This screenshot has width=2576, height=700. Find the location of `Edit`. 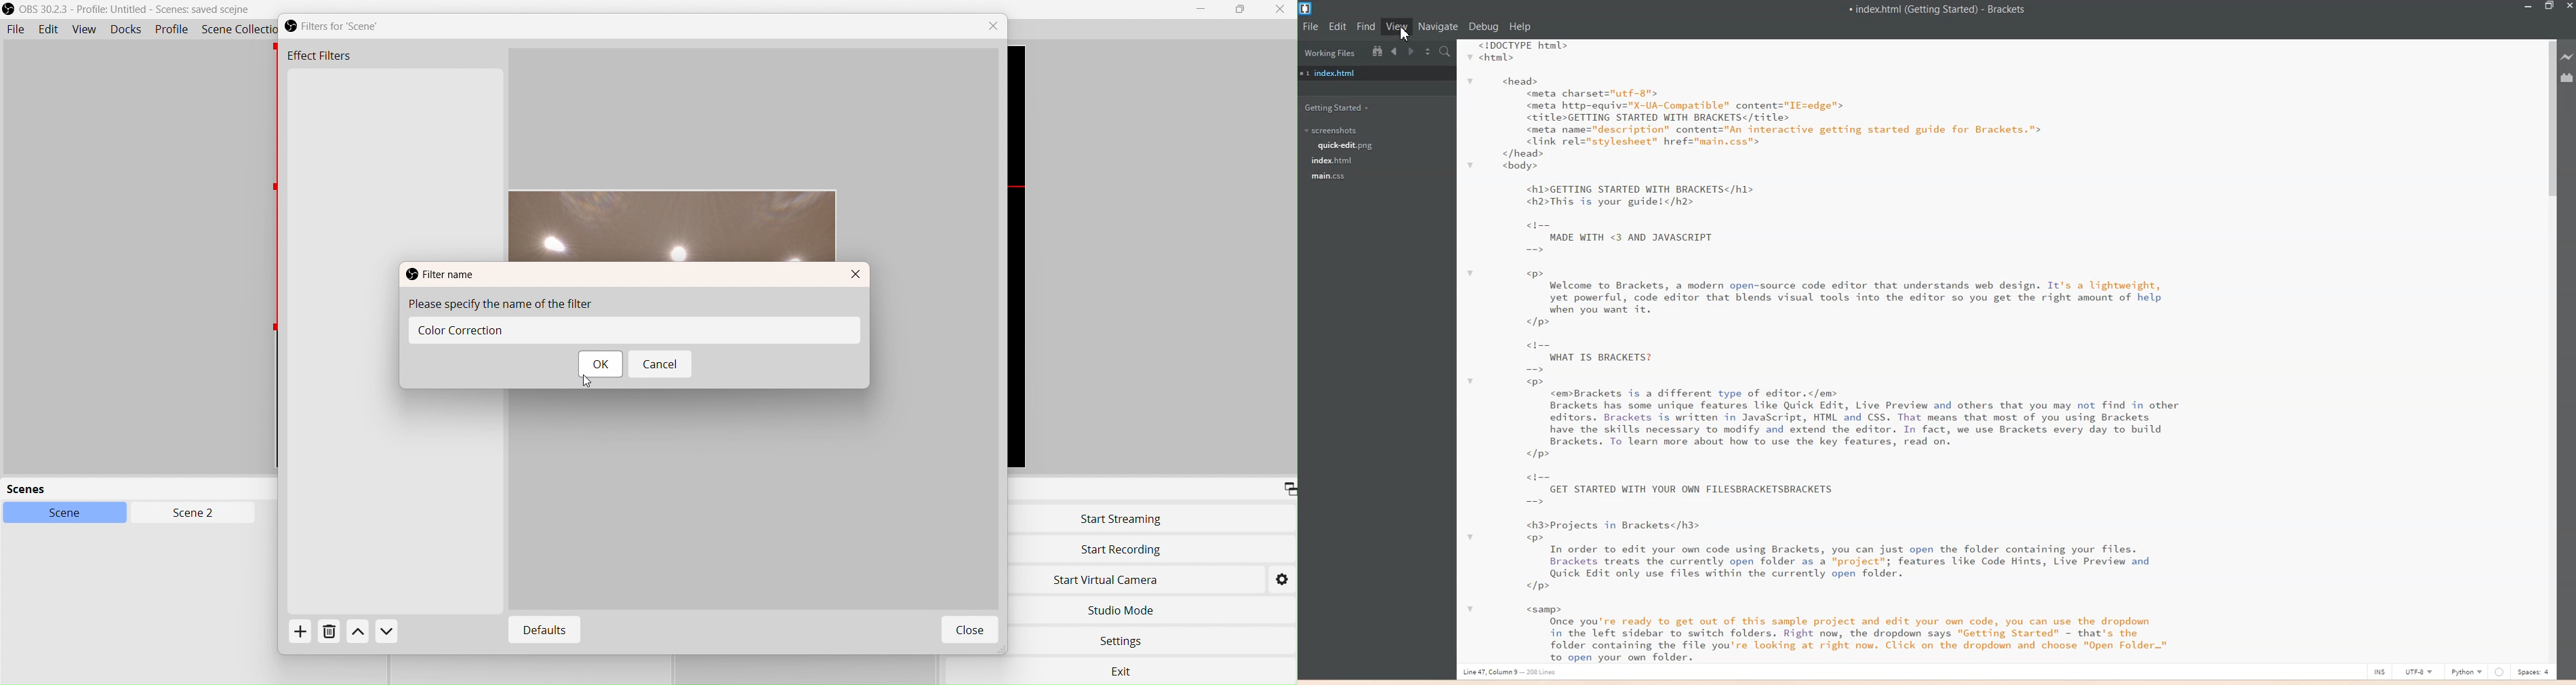

Edit is located at coordinates (48, 30).